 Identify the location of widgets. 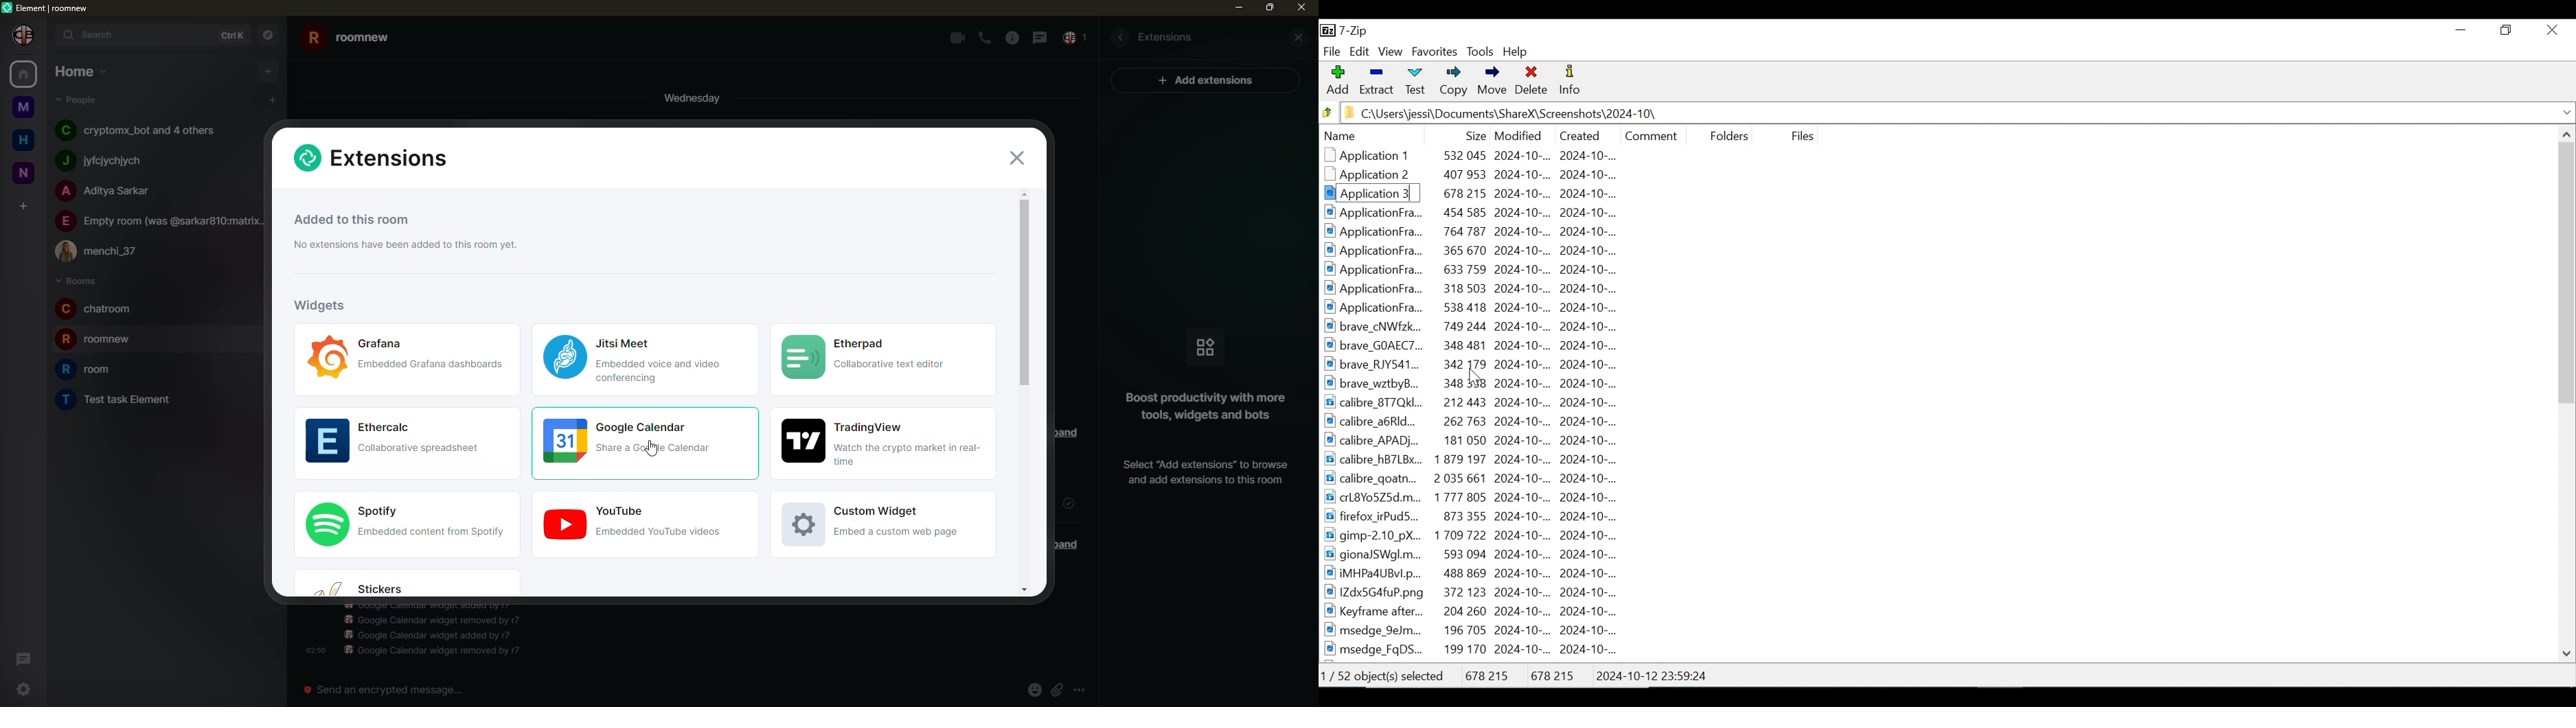
(402, 441).